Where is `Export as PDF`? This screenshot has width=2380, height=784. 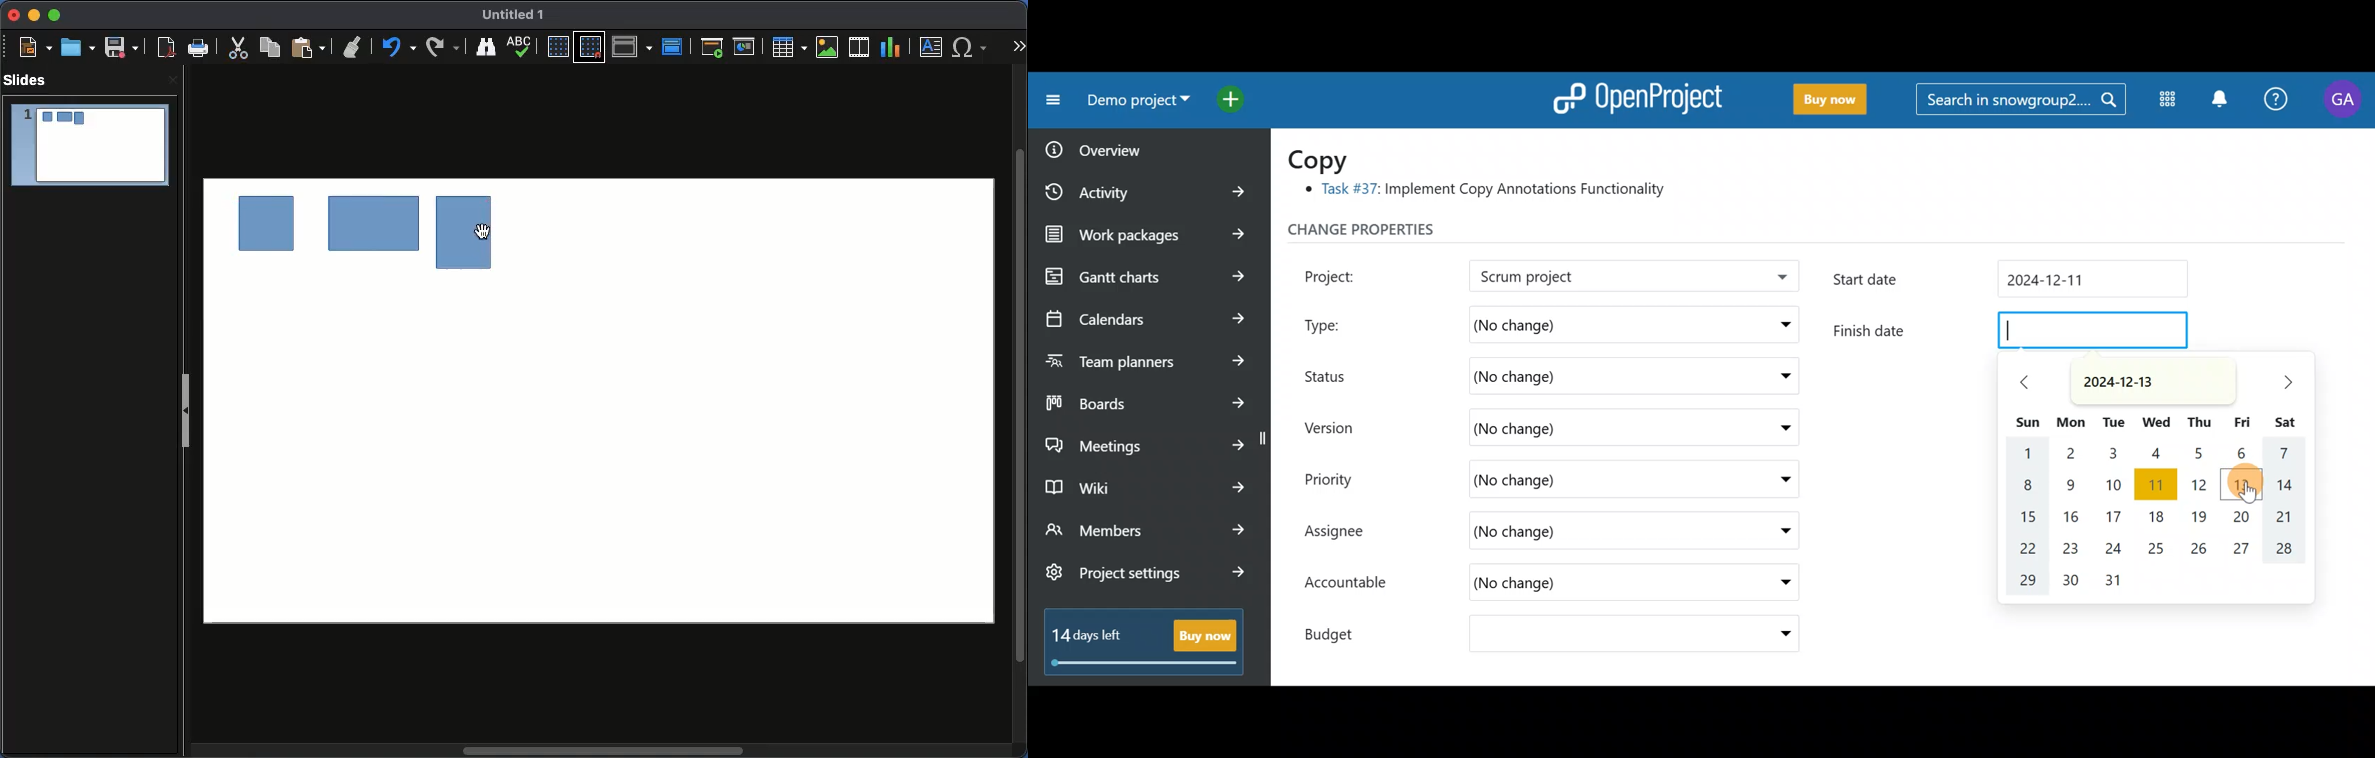
Export as PDF is located at coordinates (163, 48).